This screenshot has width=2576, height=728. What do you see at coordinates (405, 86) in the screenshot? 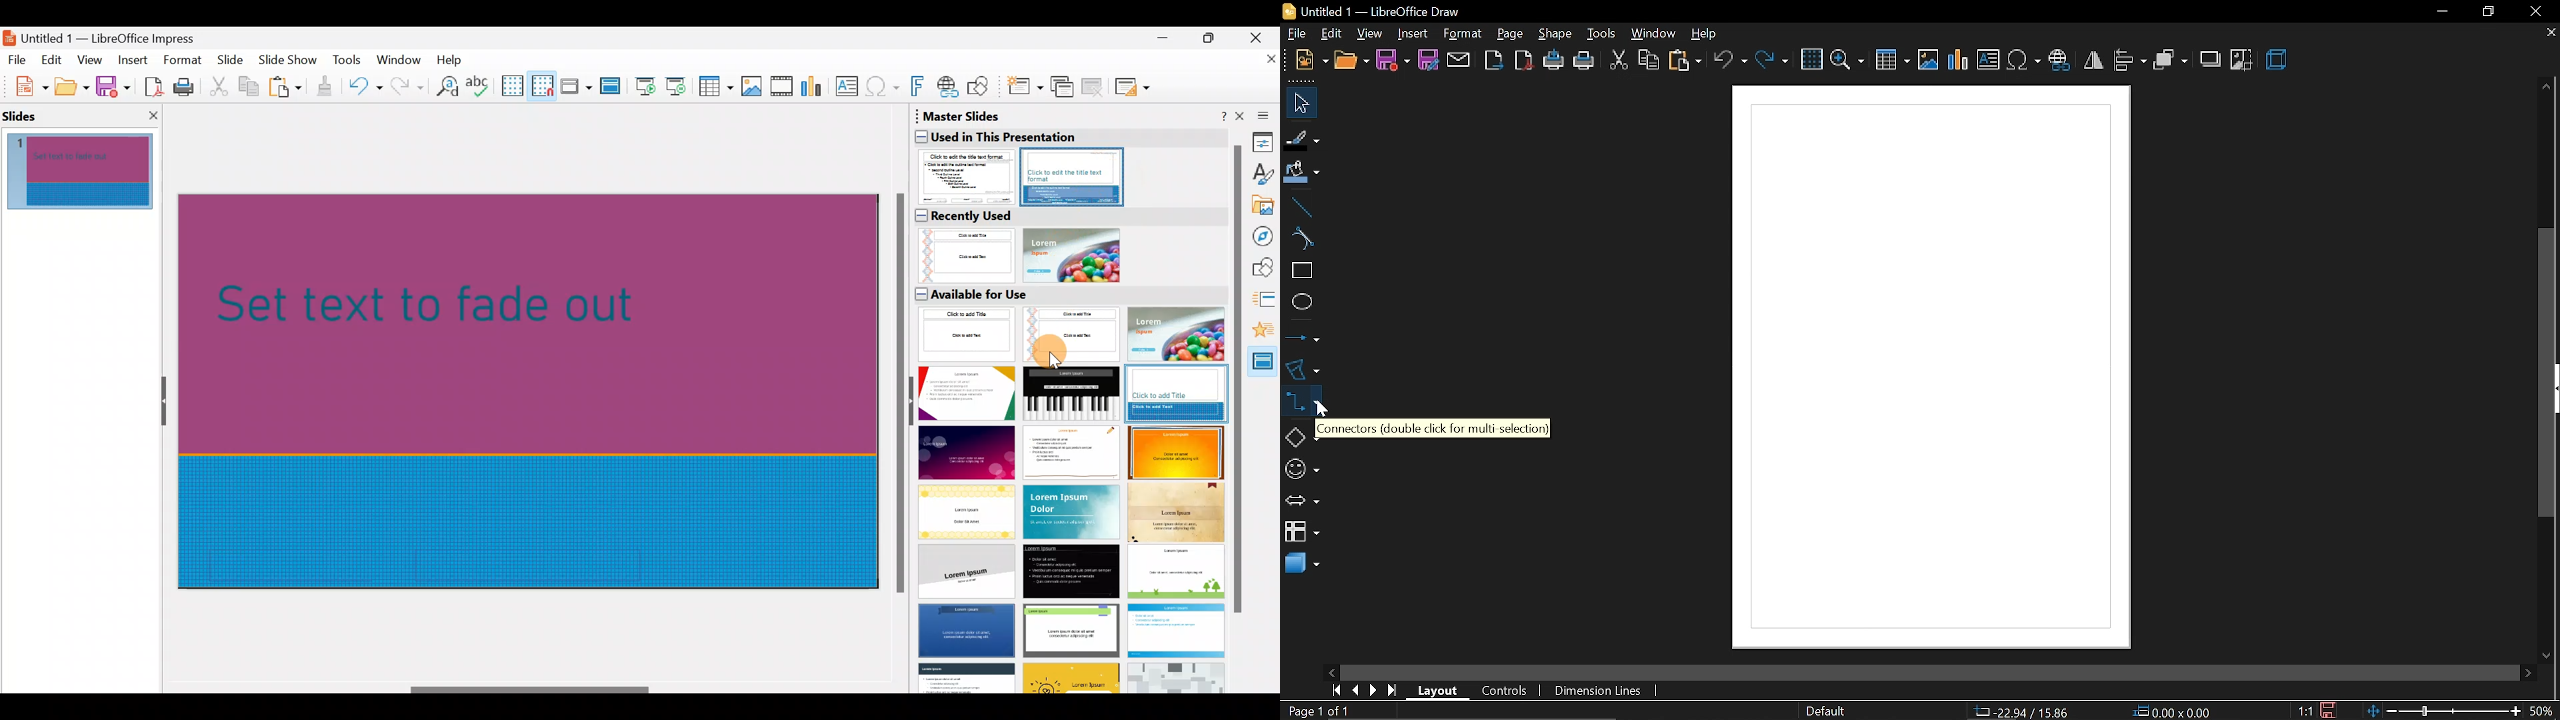
I see `Redo` at bounding box center [405, 86].